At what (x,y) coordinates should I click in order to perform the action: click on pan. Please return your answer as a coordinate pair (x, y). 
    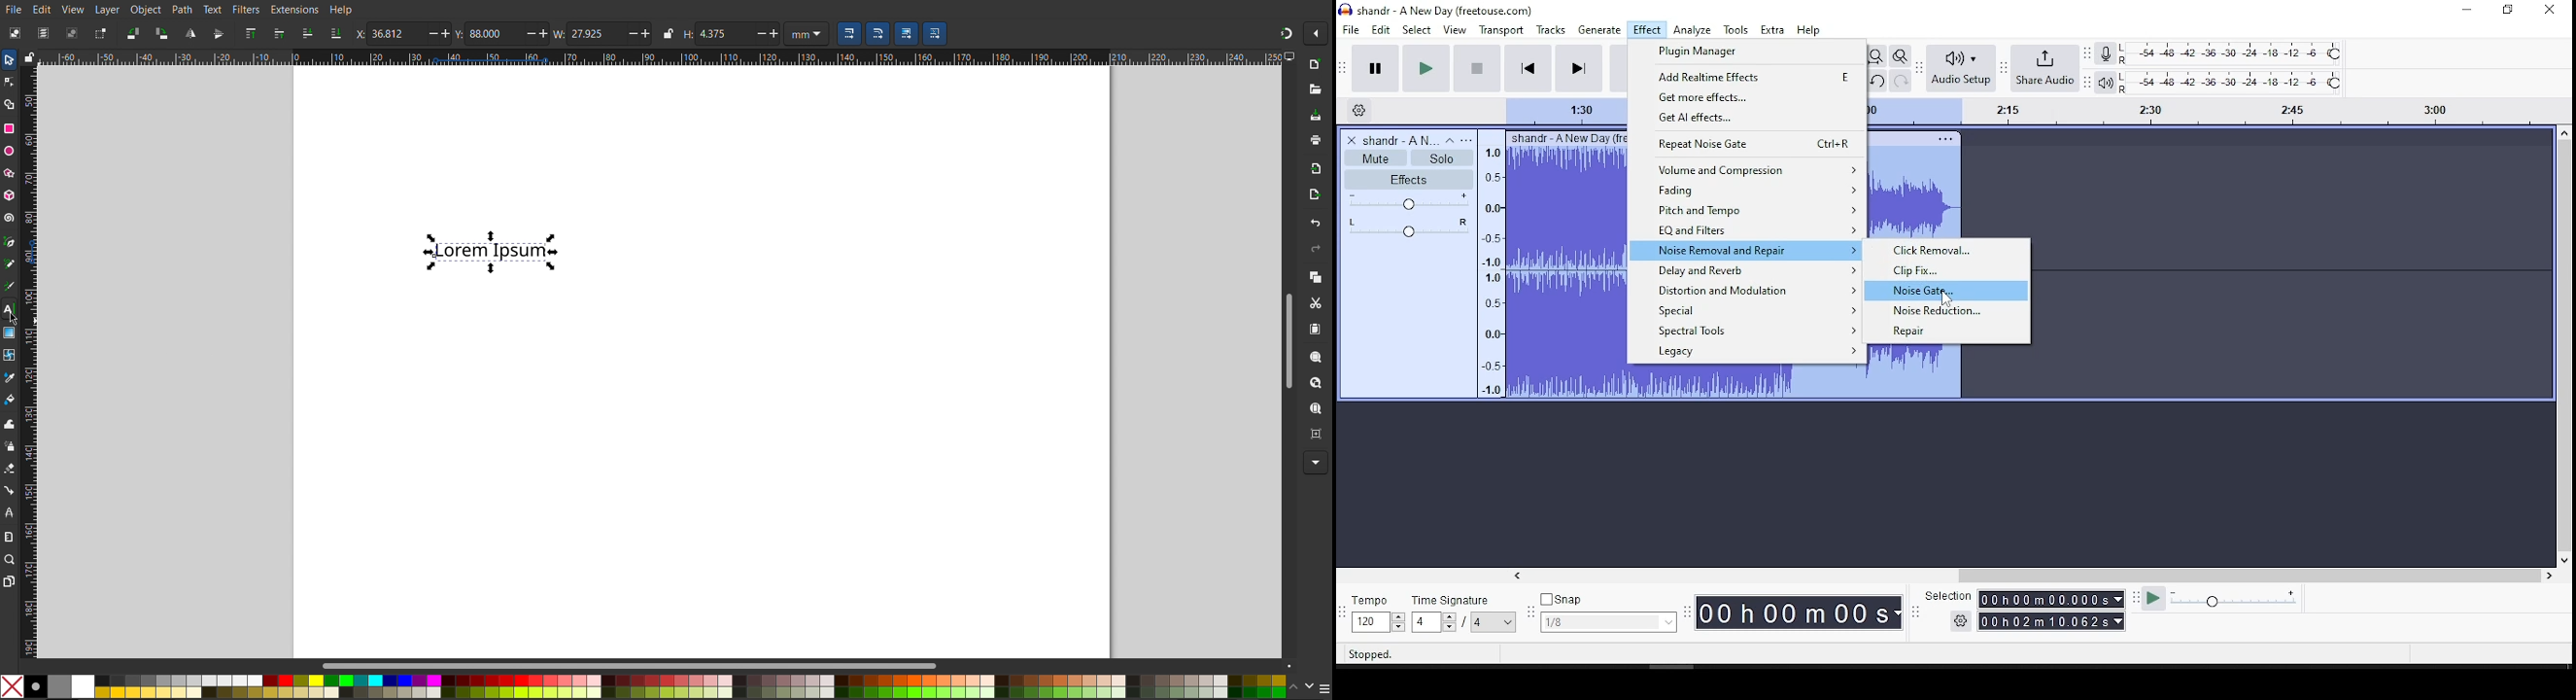
    Looking at the image, I should click on (1409, 228).